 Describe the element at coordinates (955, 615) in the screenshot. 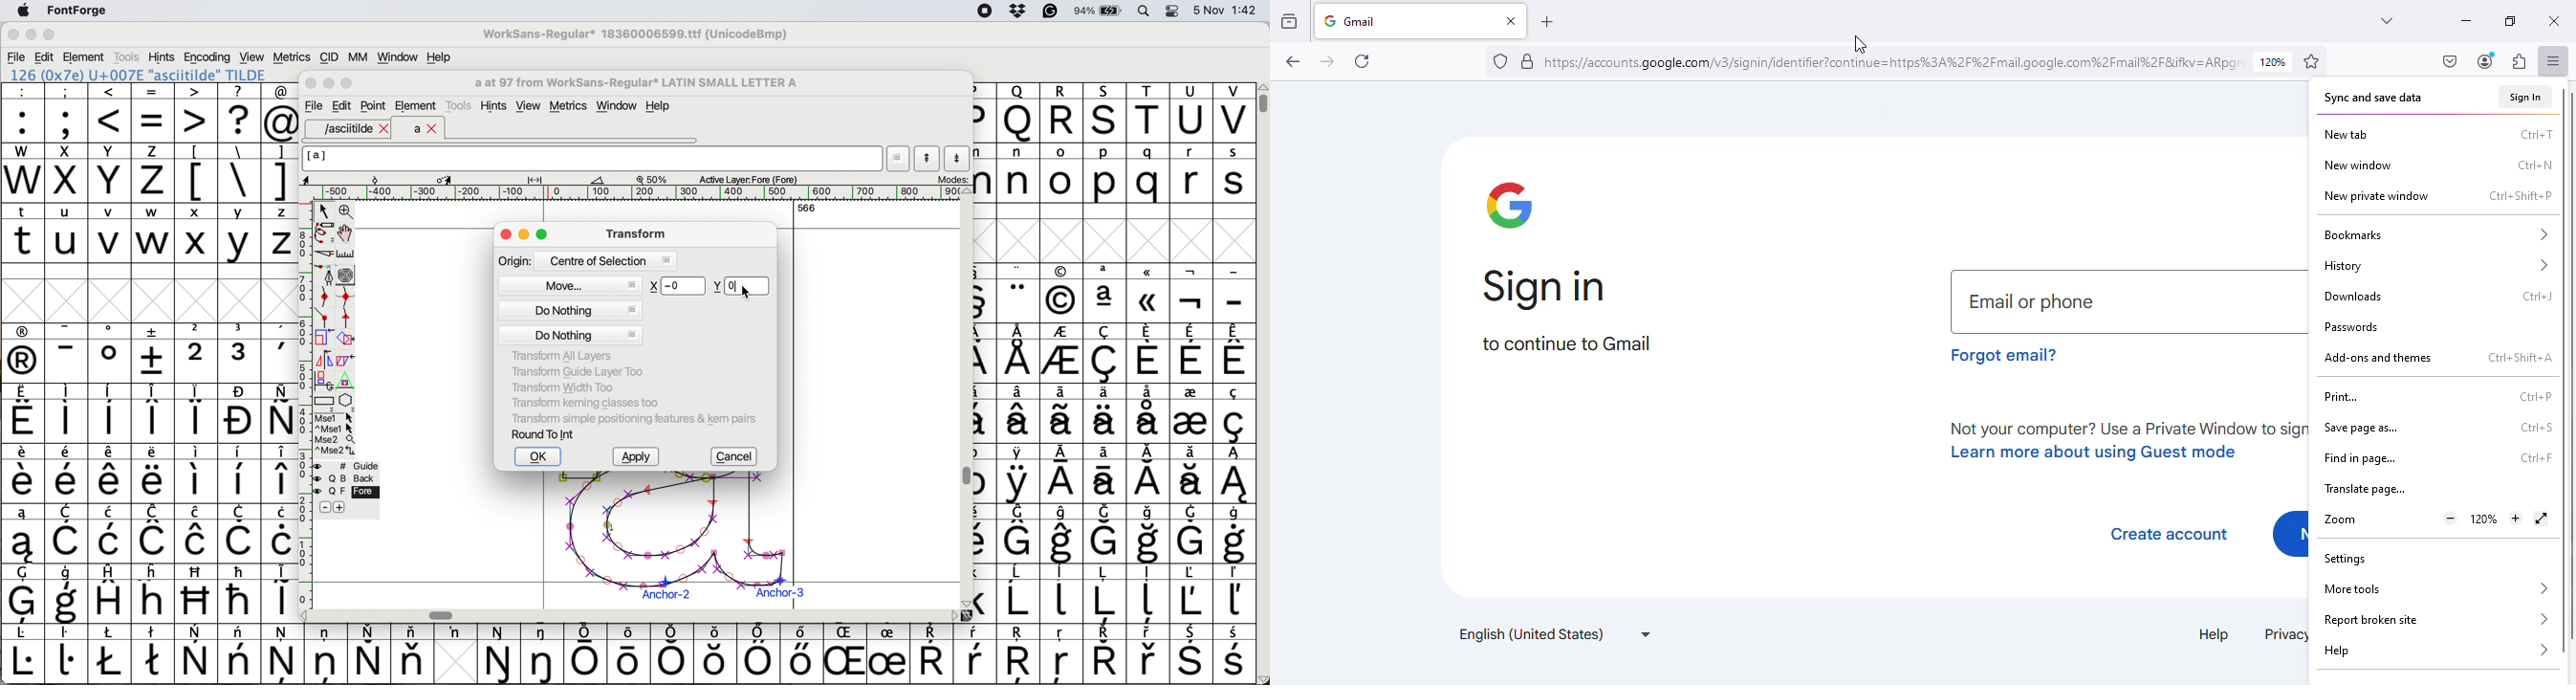

I see `scroll button` at that location.